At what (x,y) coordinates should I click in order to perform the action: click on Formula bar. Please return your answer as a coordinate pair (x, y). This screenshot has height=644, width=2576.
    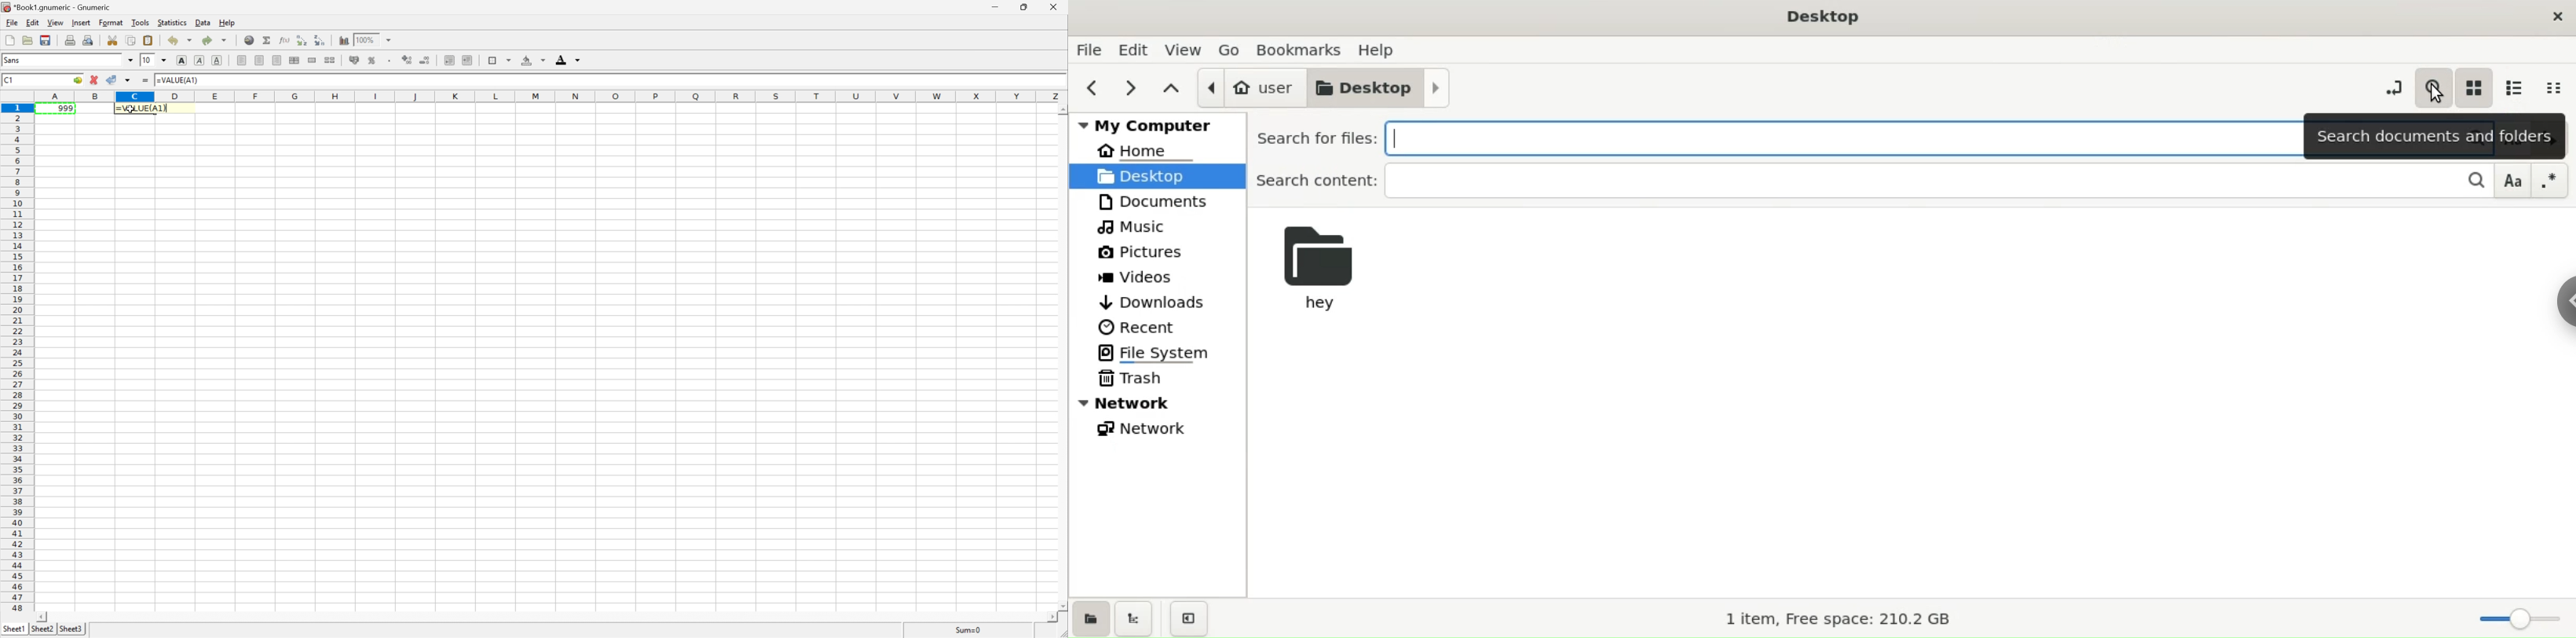
    Looking at the image, I should click on (632, 81).